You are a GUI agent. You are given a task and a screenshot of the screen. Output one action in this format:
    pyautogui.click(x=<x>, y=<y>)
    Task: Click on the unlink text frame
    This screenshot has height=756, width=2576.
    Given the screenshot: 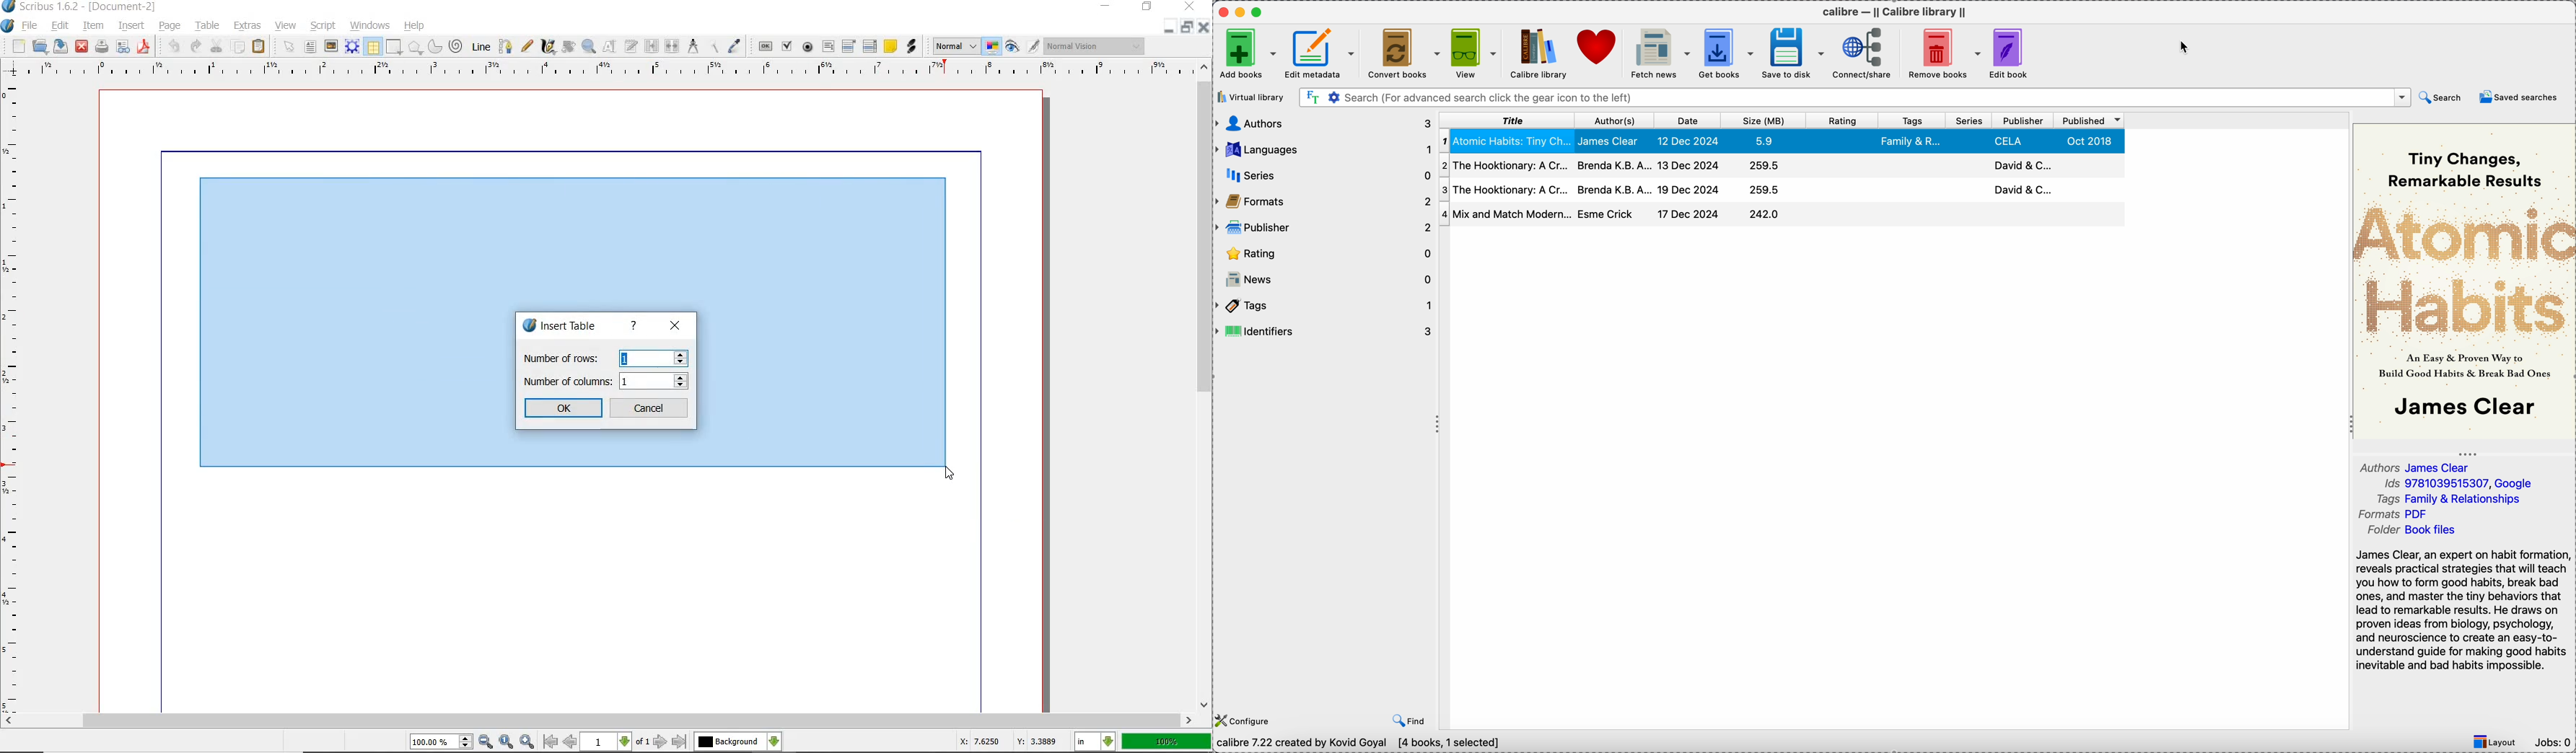 What is the action you would take?
    pyautogui.click(x=670, y=47)
    